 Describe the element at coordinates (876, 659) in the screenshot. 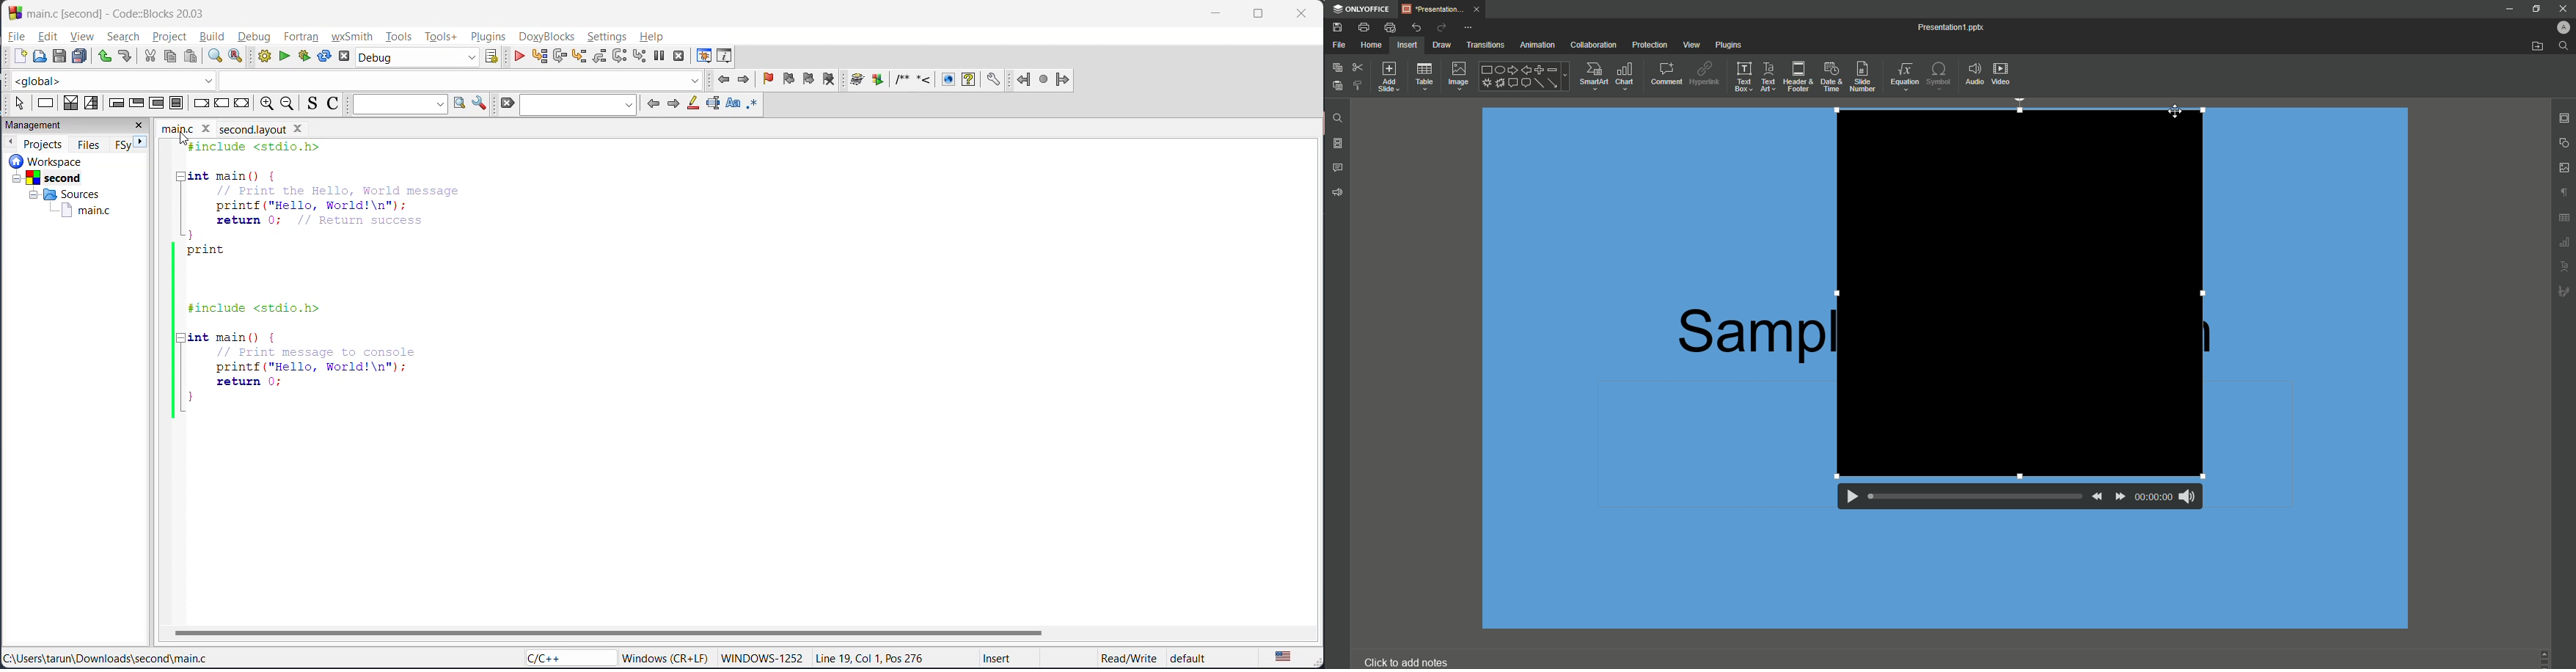

I see `Line 19, Col 1, Pos 276` at that location.